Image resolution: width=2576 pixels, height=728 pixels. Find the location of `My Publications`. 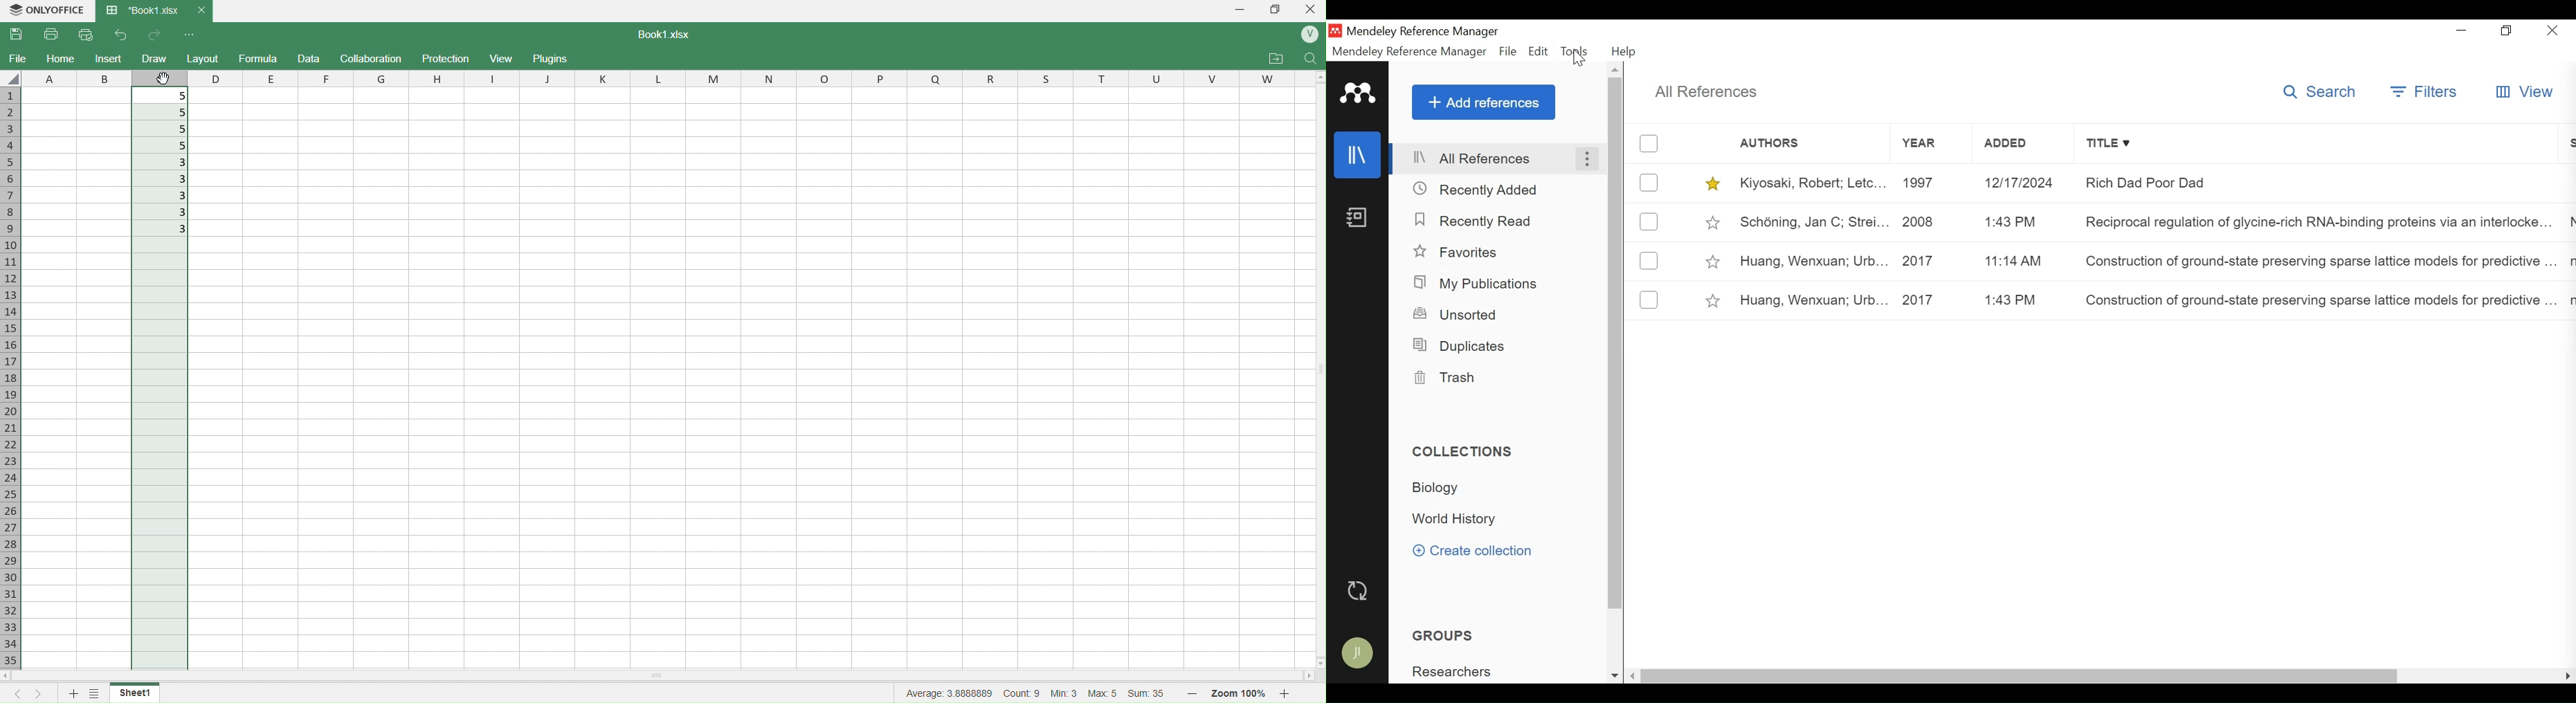

My Publications is located at coordinates (1475, 284).